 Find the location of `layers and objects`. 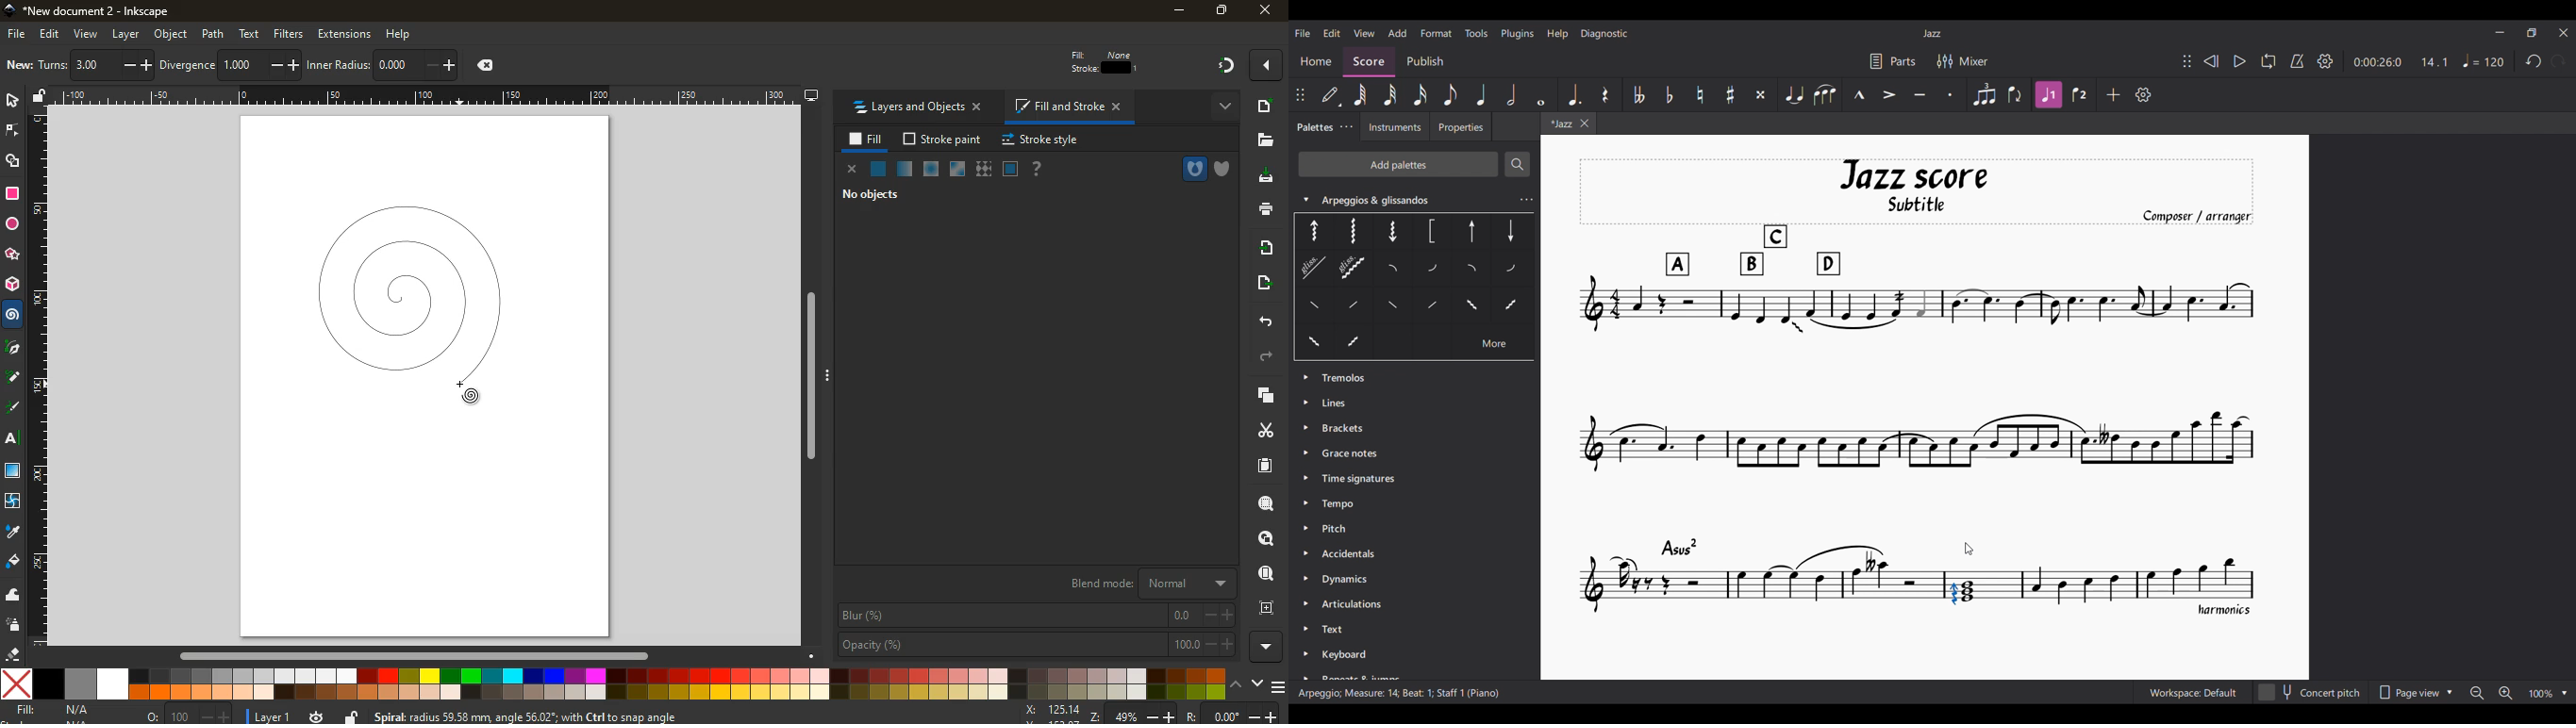

layers and objects is located at coordinates (915, 107).